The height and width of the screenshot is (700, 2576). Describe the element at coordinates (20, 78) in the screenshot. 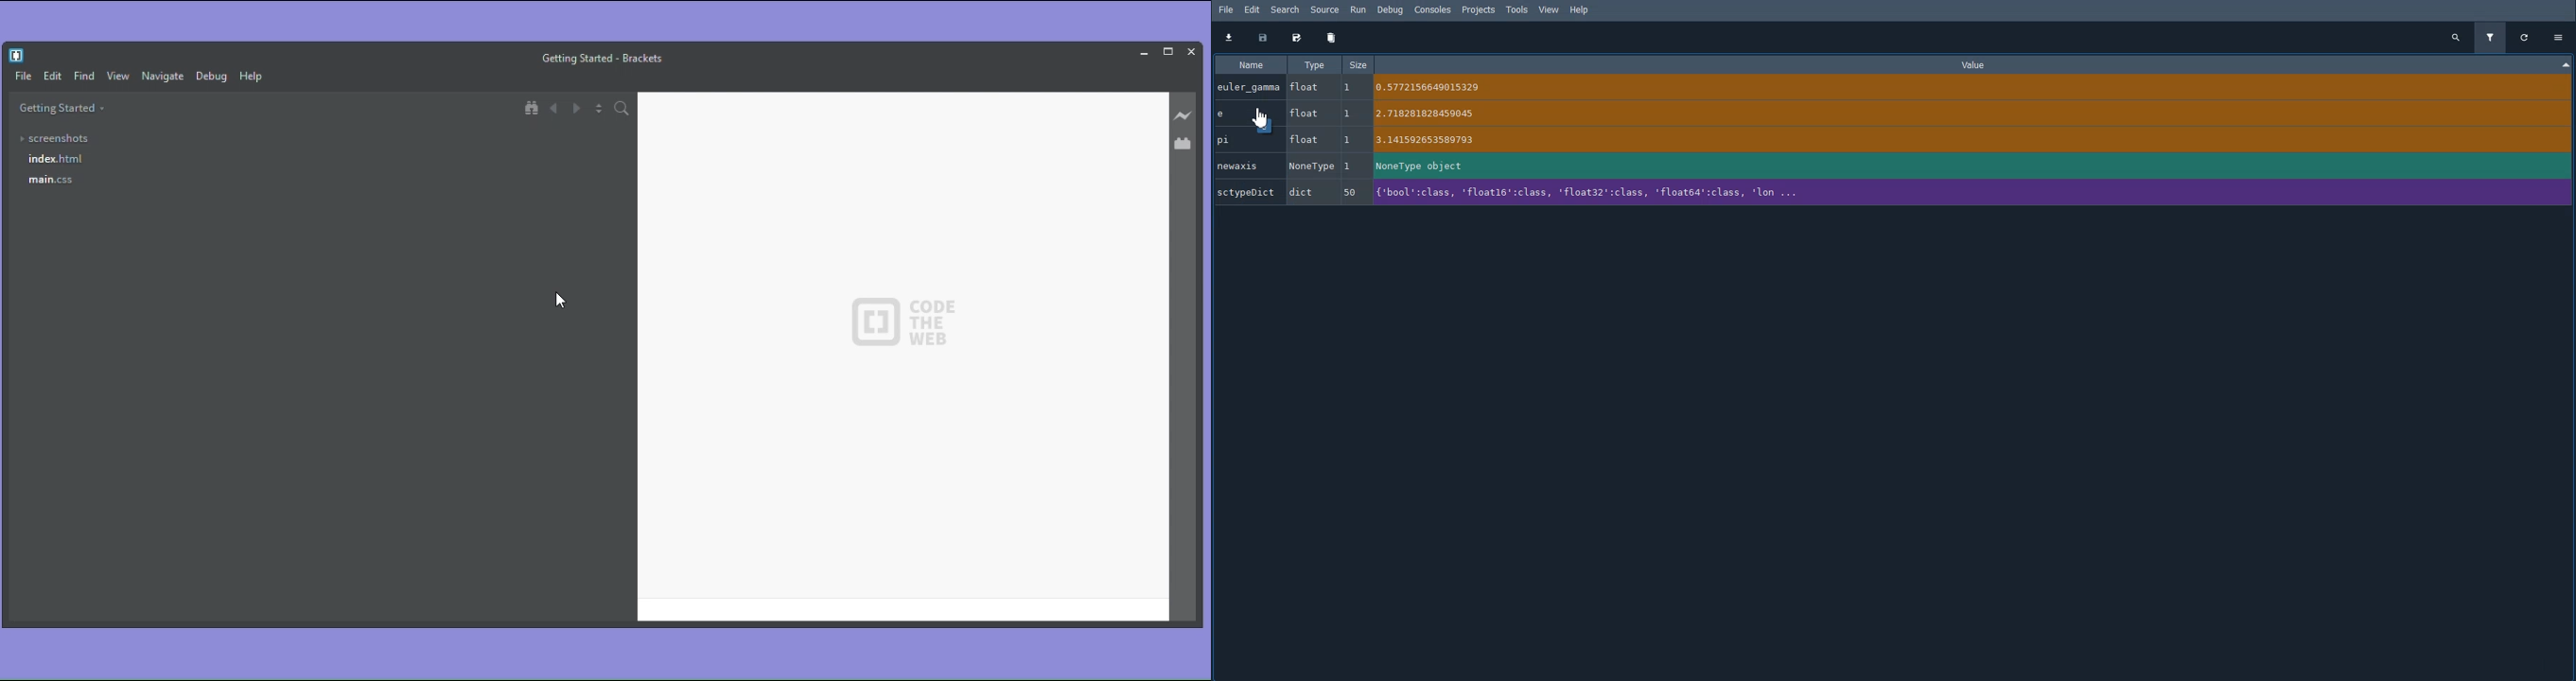

I see `File` at that location.